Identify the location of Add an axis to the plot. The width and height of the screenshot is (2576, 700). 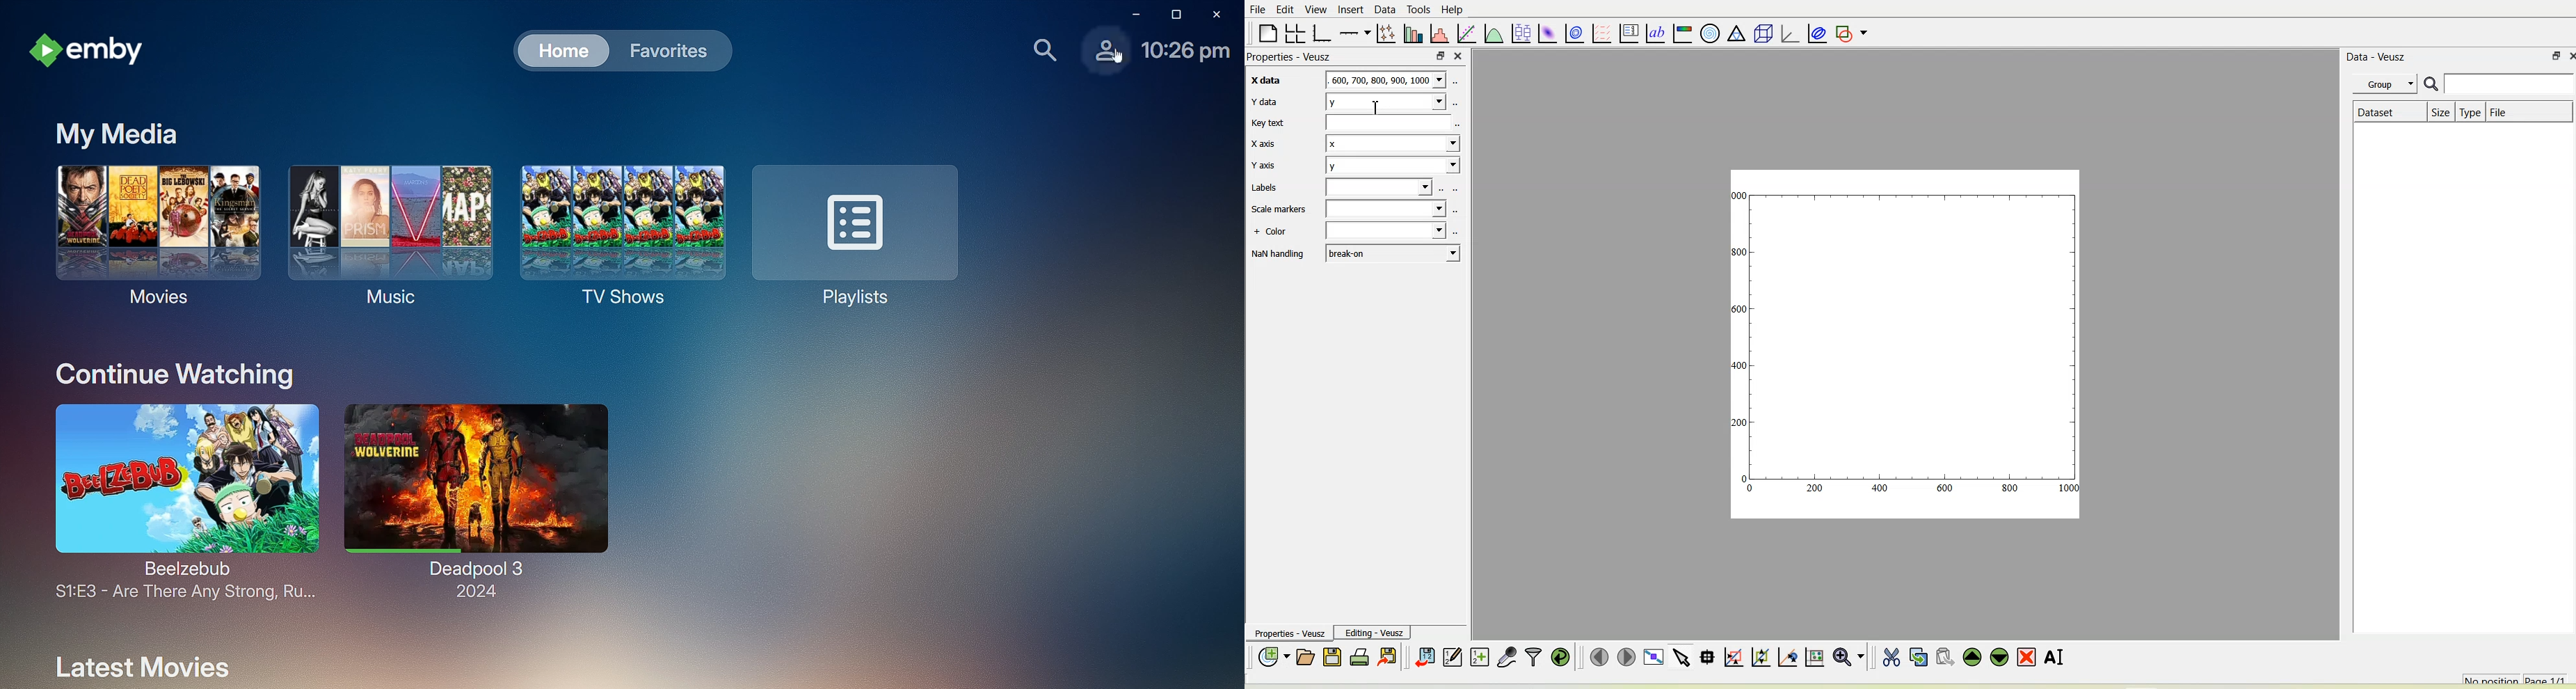
(1354, 33).